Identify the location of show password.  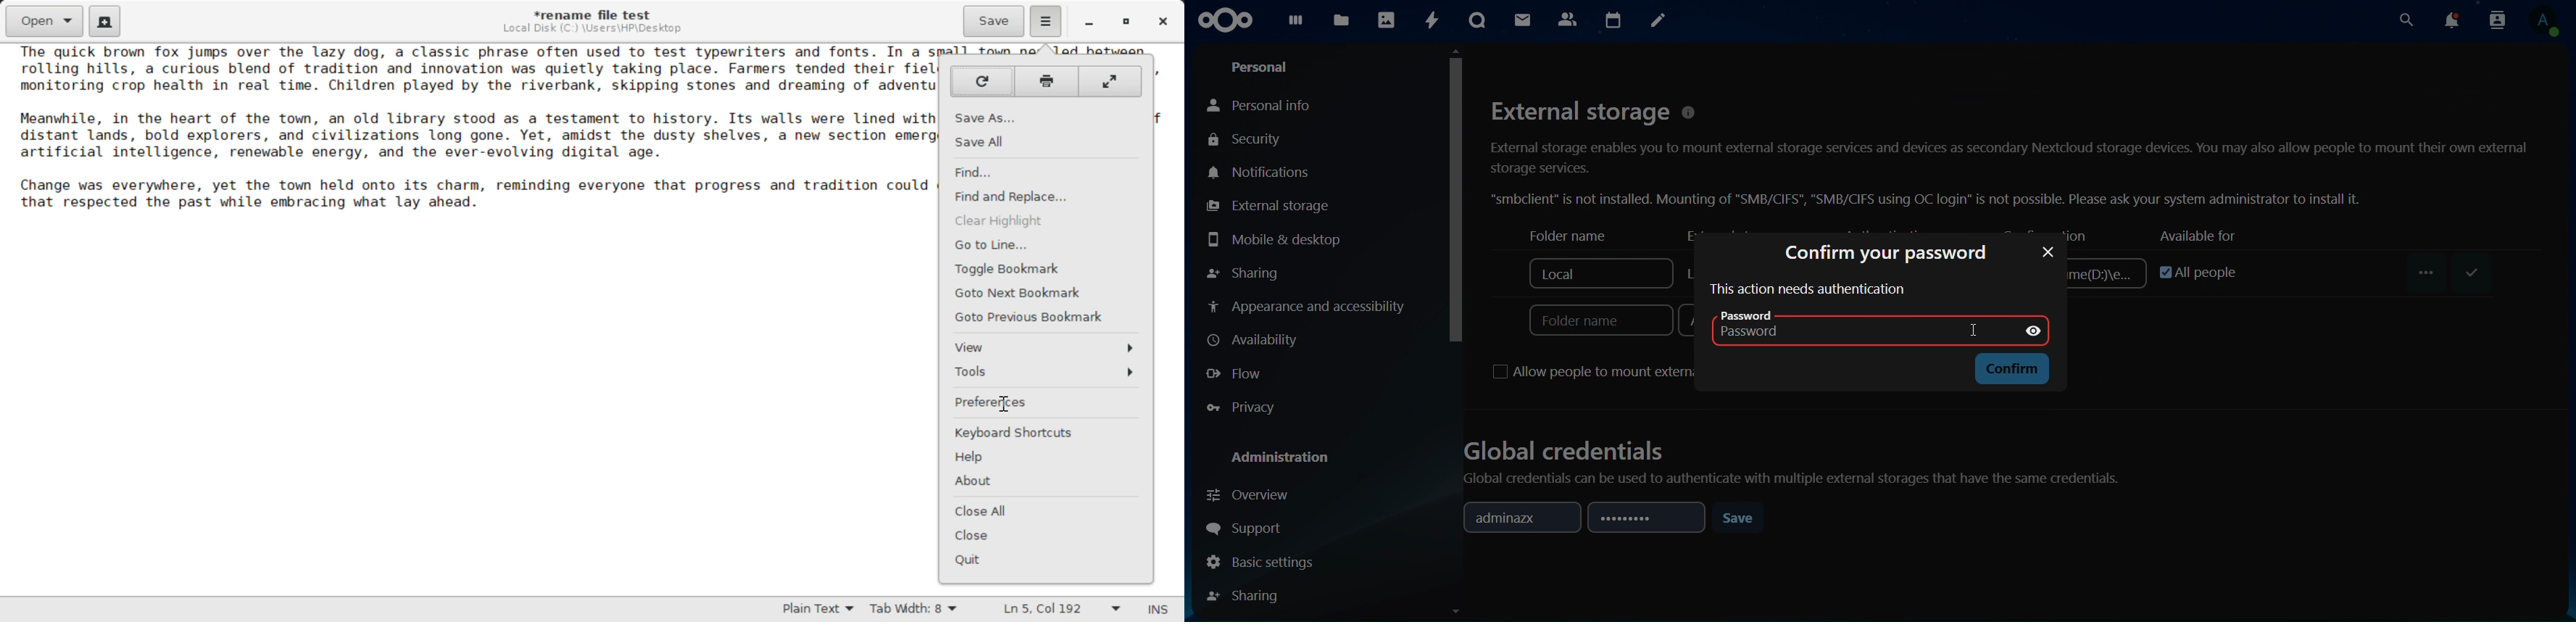
(2036, 329).